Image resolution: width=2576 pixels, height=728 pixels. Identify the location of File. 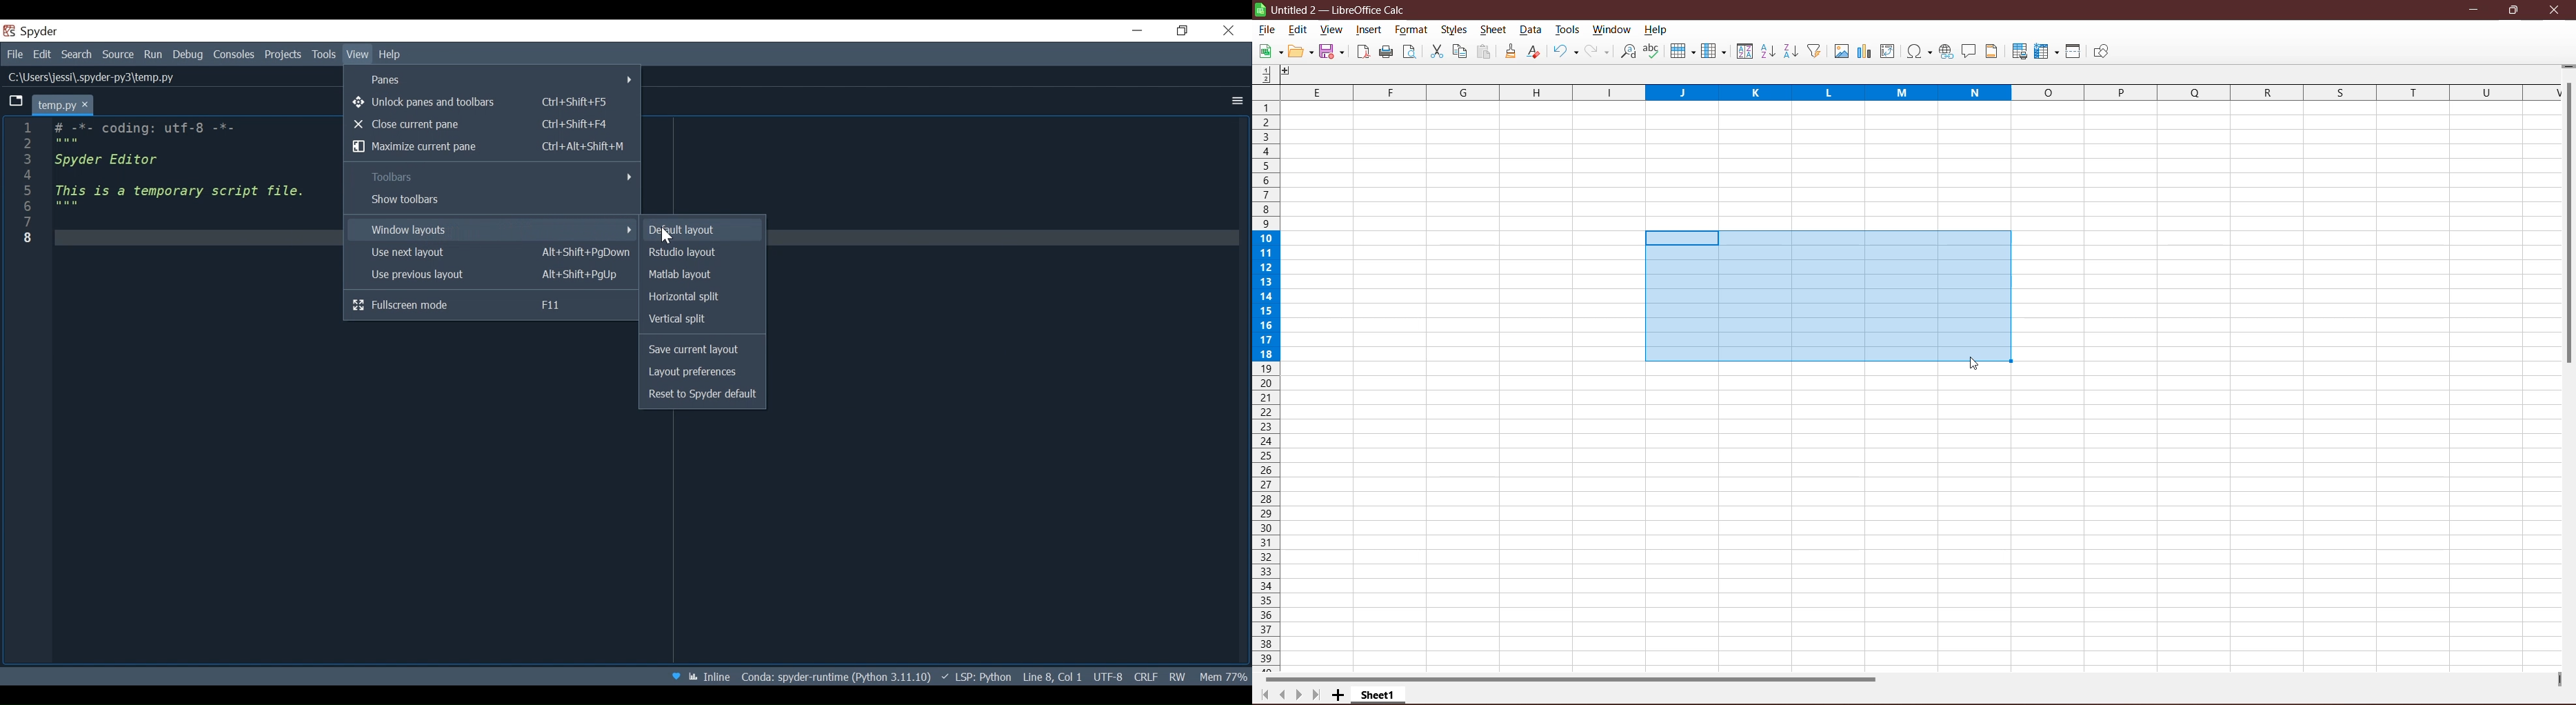
(1267, 30).